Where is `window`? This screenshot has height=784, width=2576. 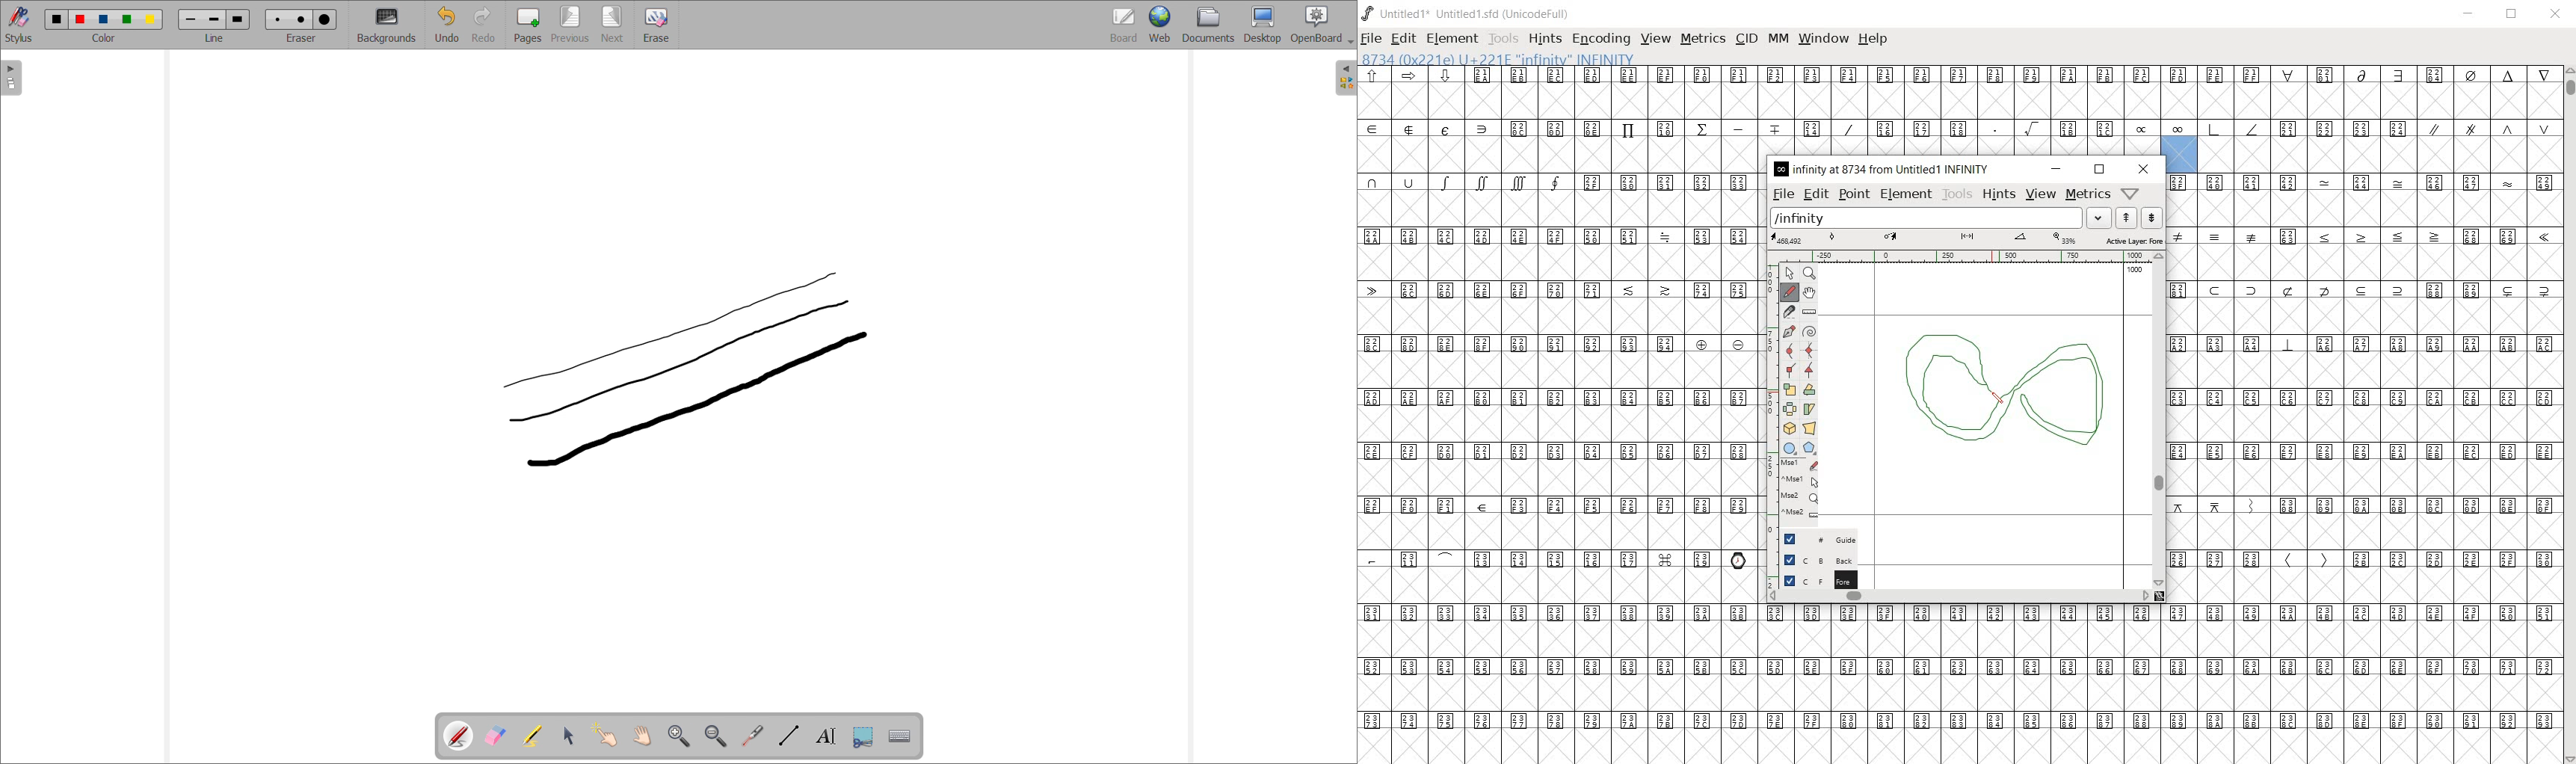 window is located at coordinates (1823, 40).